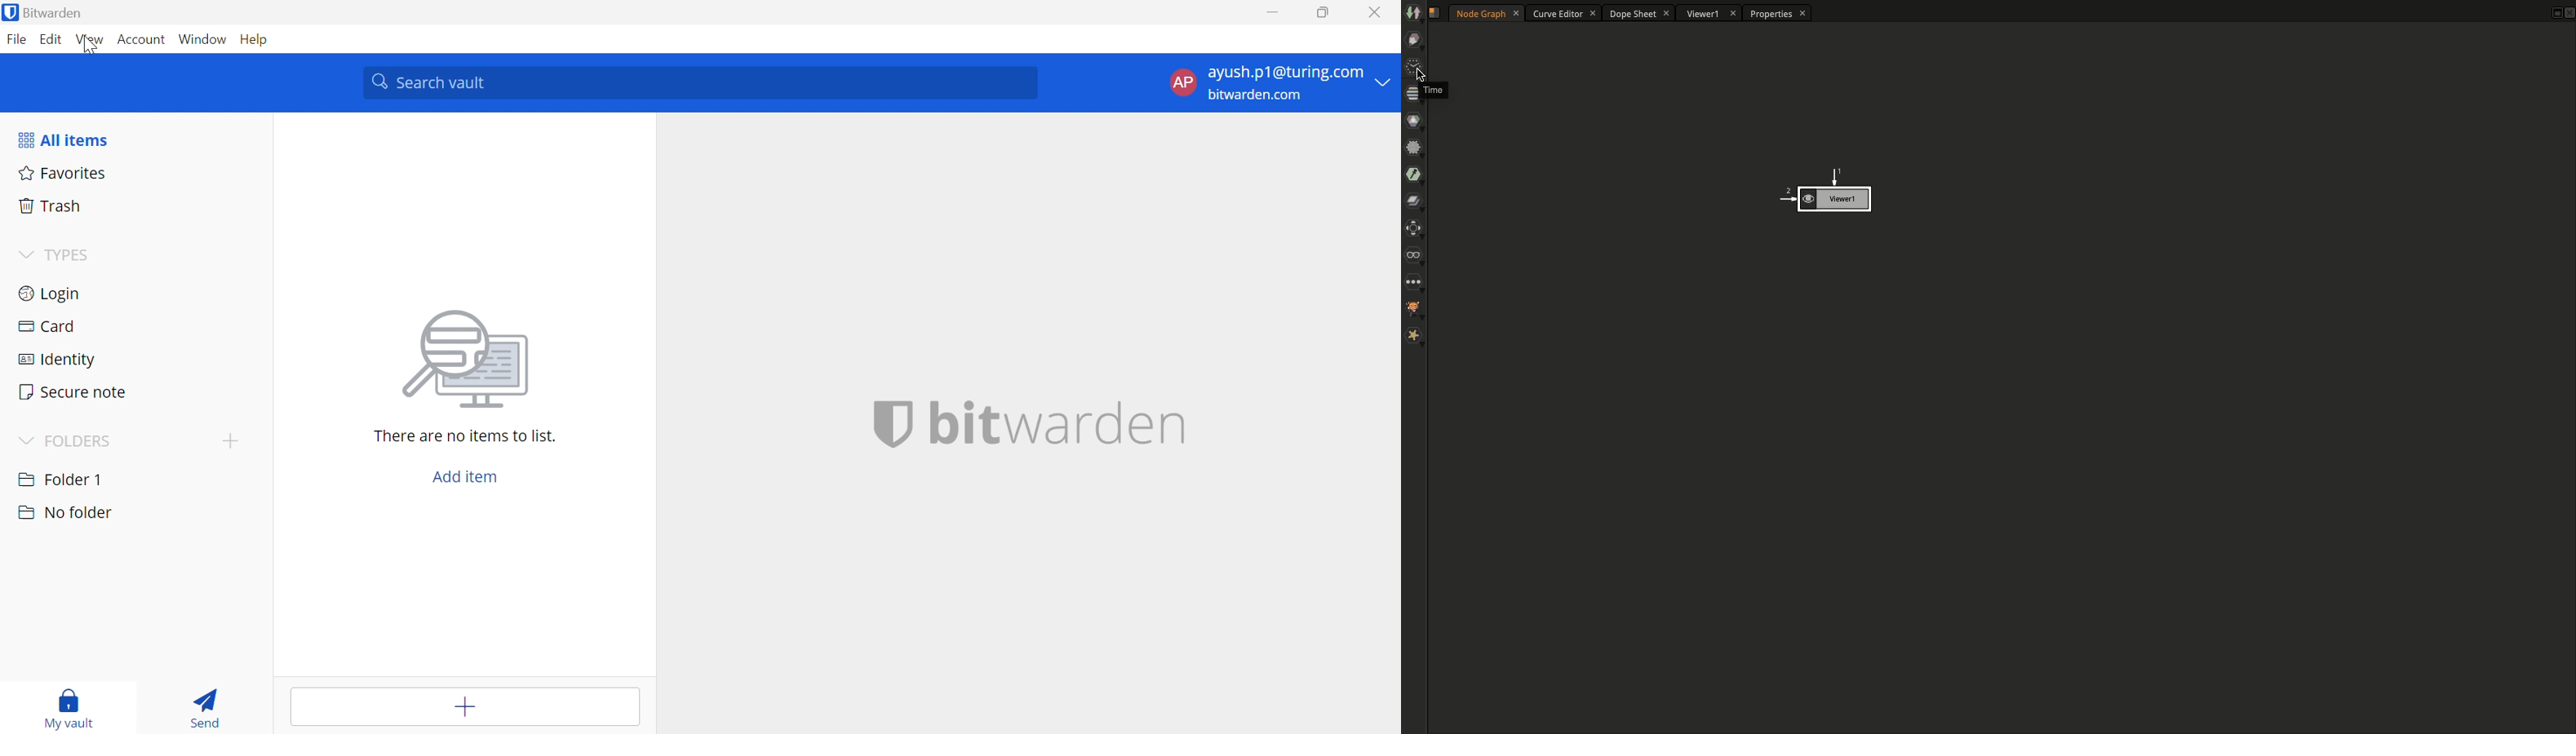 This screenshot has height=756, width=2576. Describe the element at coordinates (50, 295) in the screenshot. I see `Login` at that location.